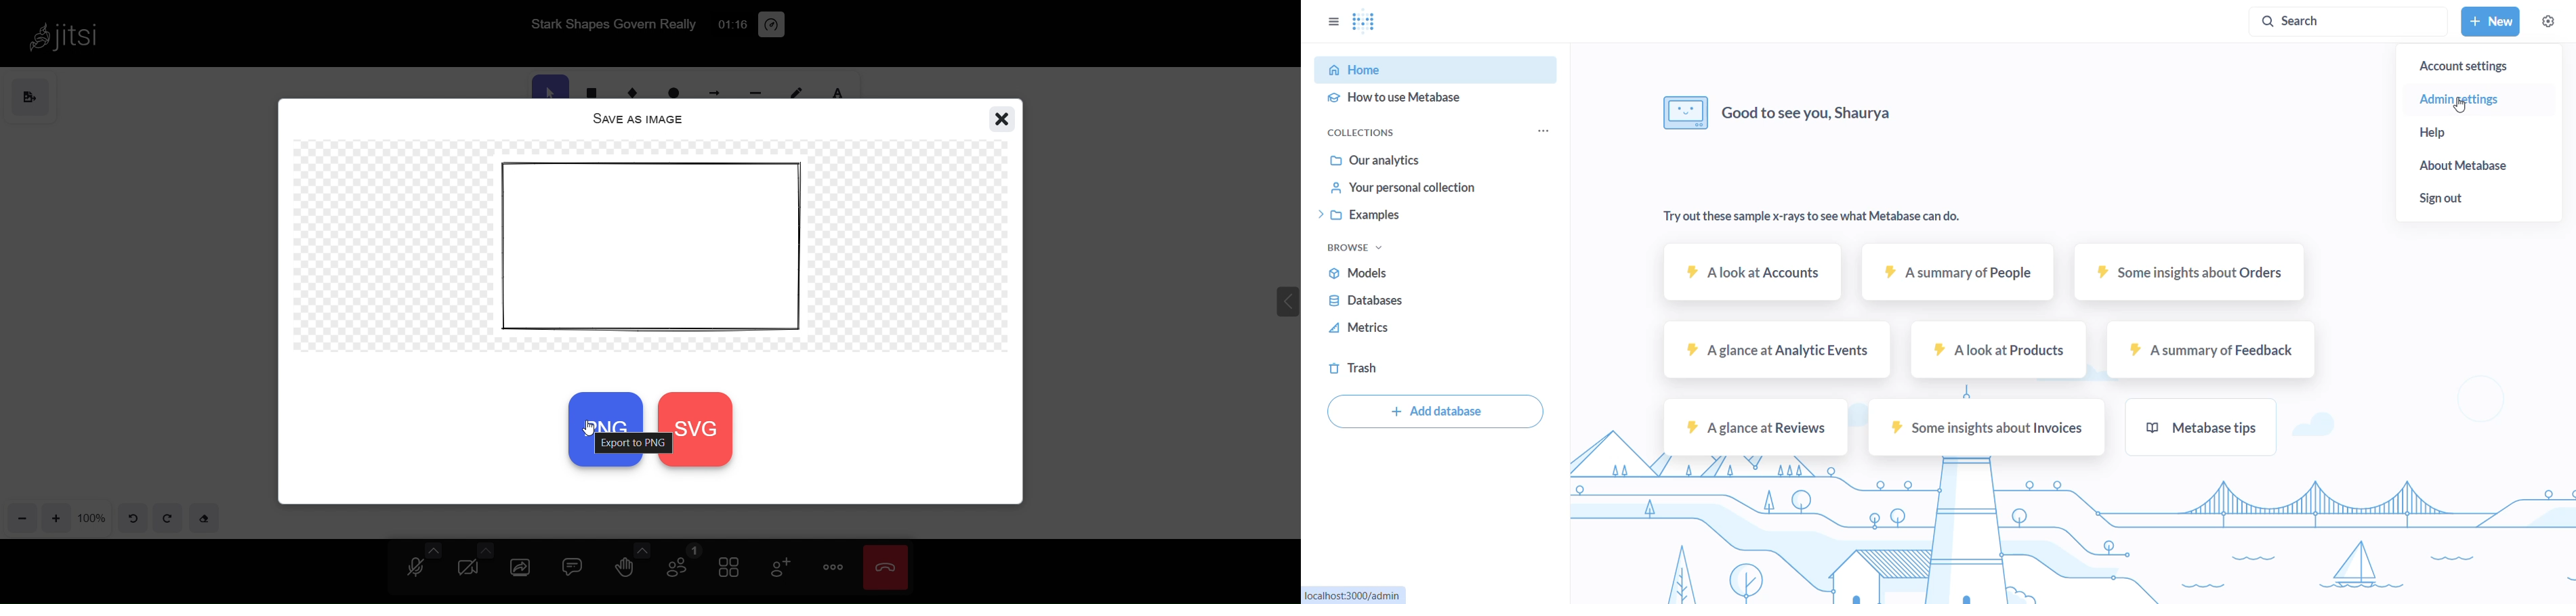 The image size is (2576, 616). Describe the element at coordinates (2491, 21) in the screenshot. I see `new button` at that location.